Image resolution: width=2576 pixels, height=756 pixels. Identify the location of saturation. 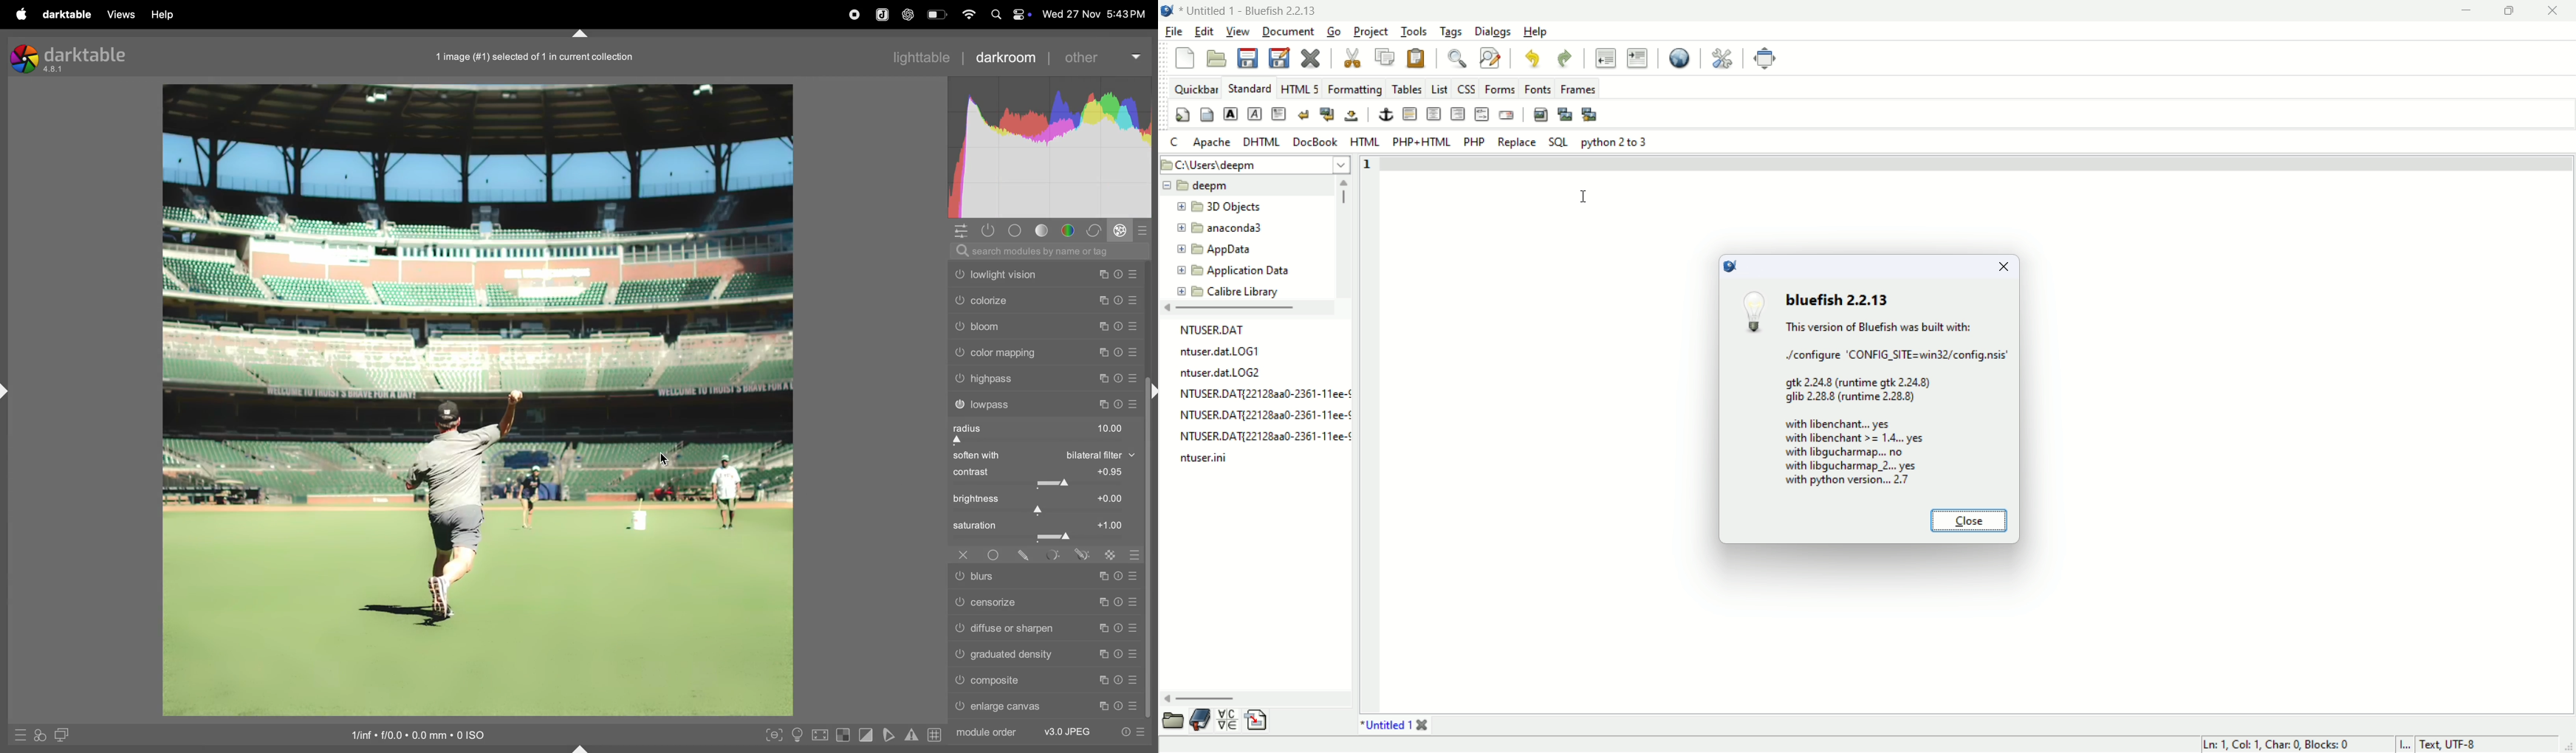
(1043, 531).